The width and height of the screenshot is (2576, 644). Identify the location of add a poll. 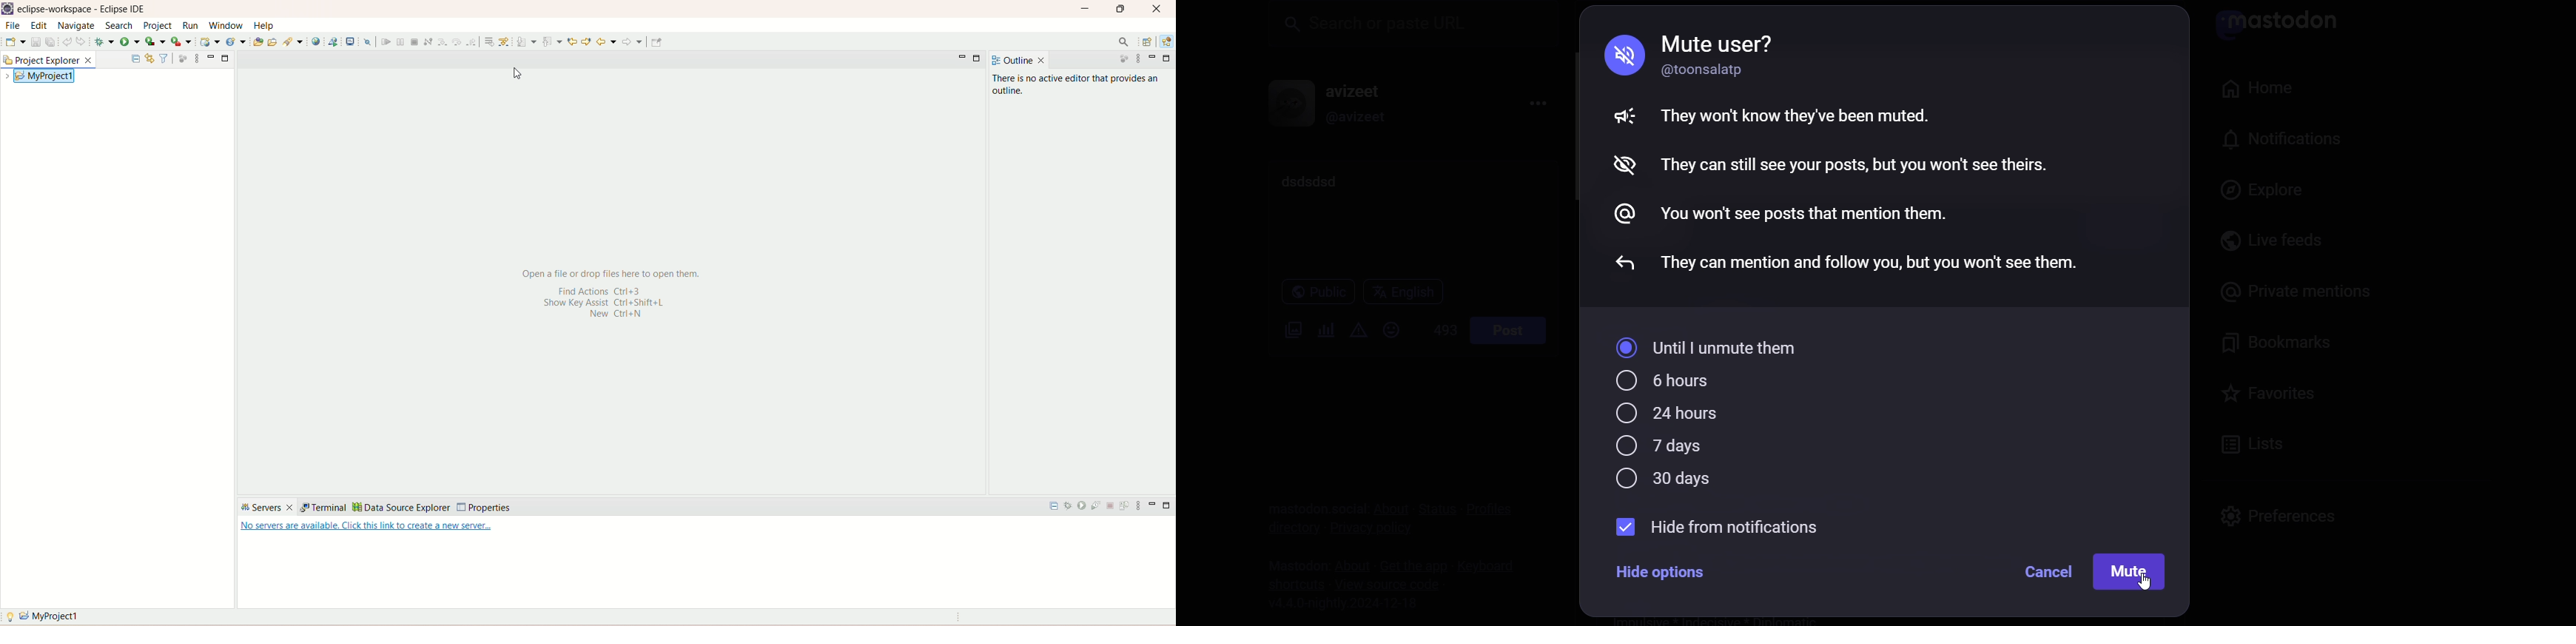
(1321, 334).